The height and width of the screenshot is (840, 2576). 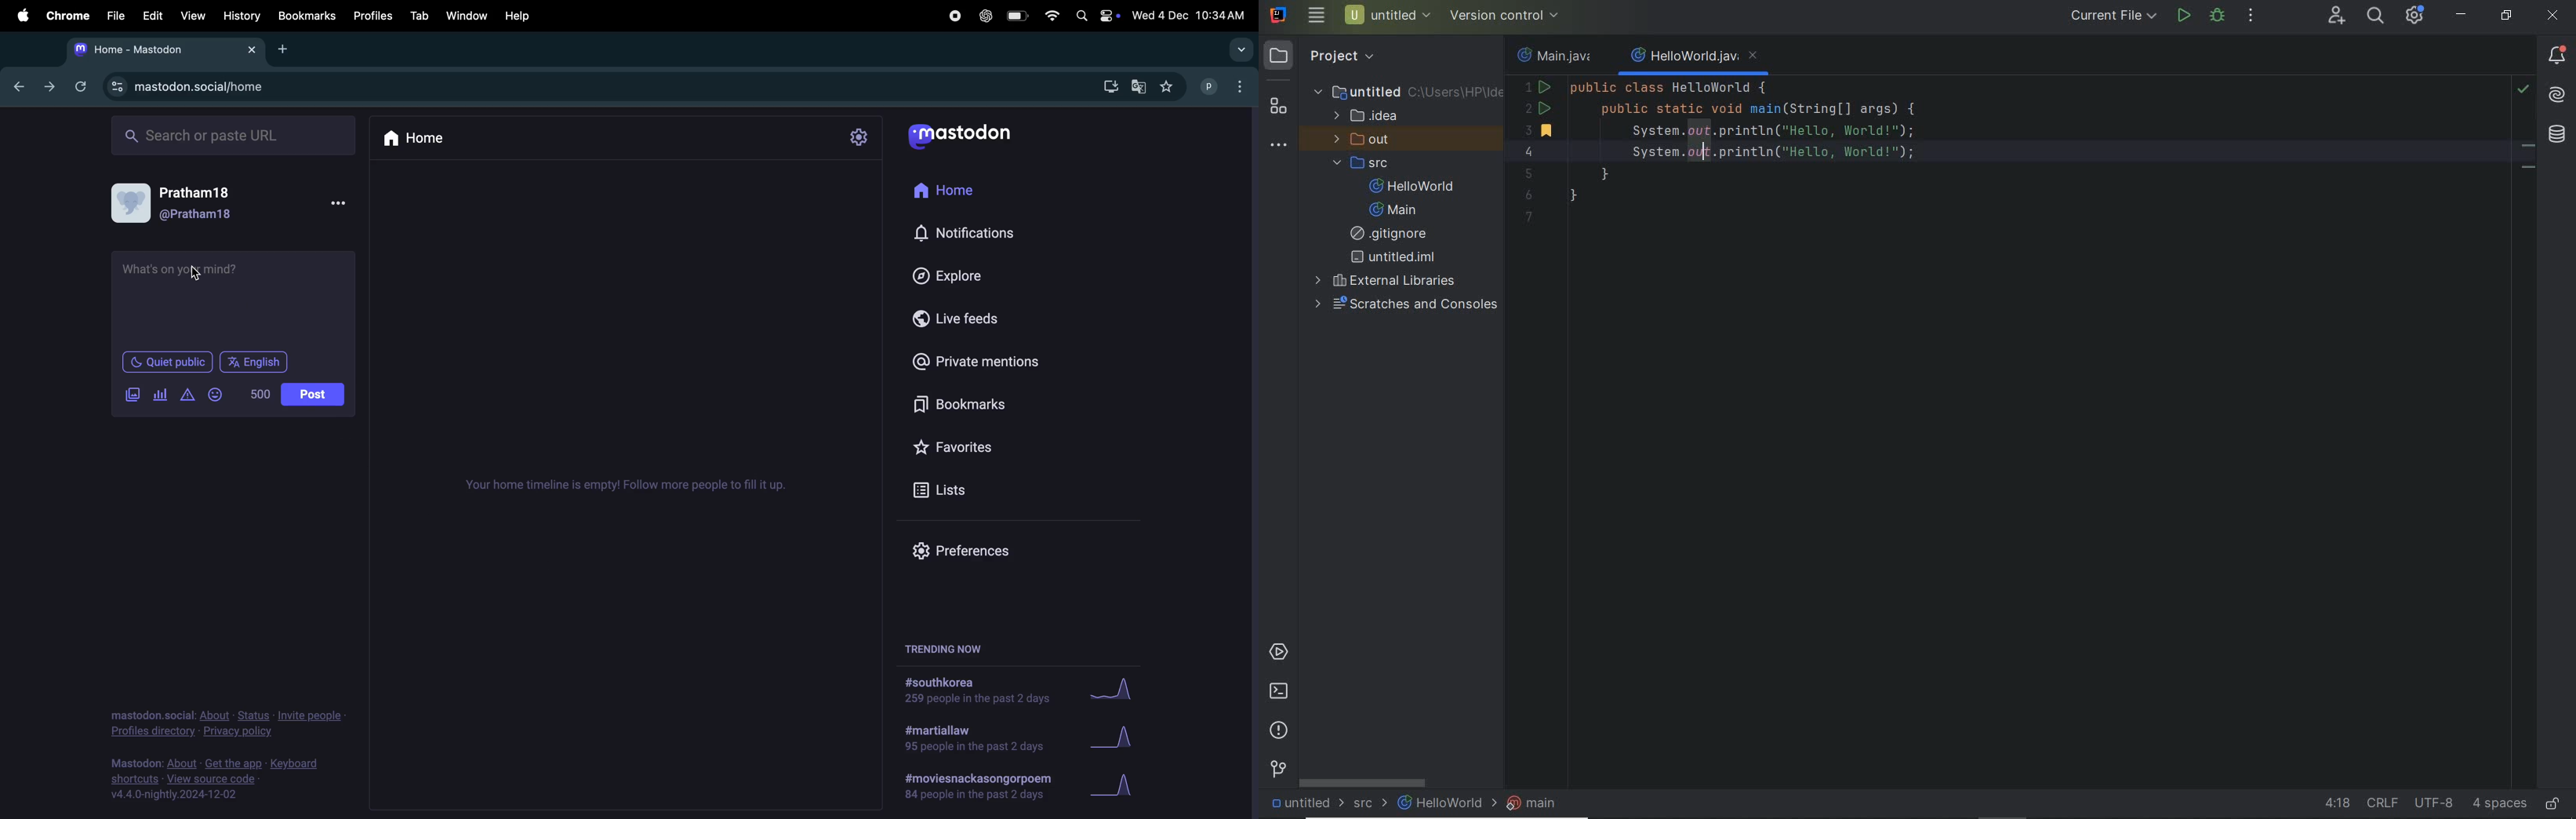 What do you see at coordinates (219, 779) in the screenshot?
I see `source code description` at bounding box center [219, 779].